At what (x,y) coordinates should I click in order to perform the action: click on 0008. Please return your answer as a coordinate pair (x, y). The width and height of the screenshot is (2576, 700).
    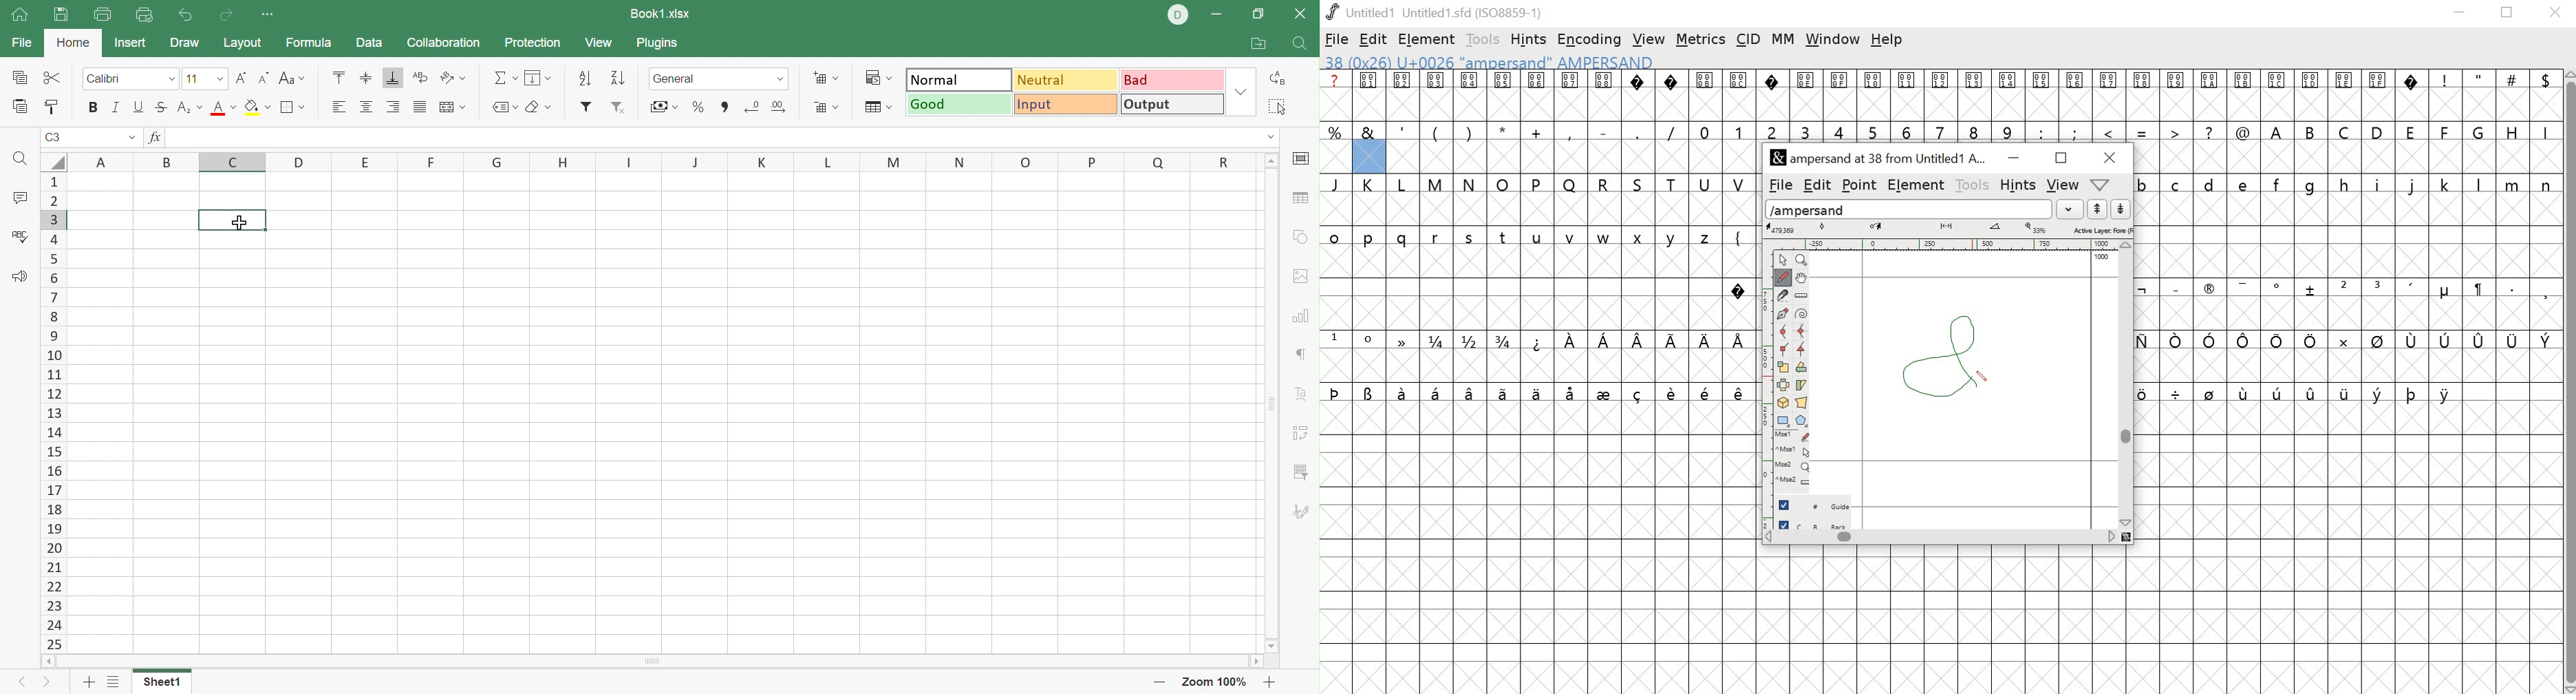
    Looking at the image, I should click on (1603, 94).